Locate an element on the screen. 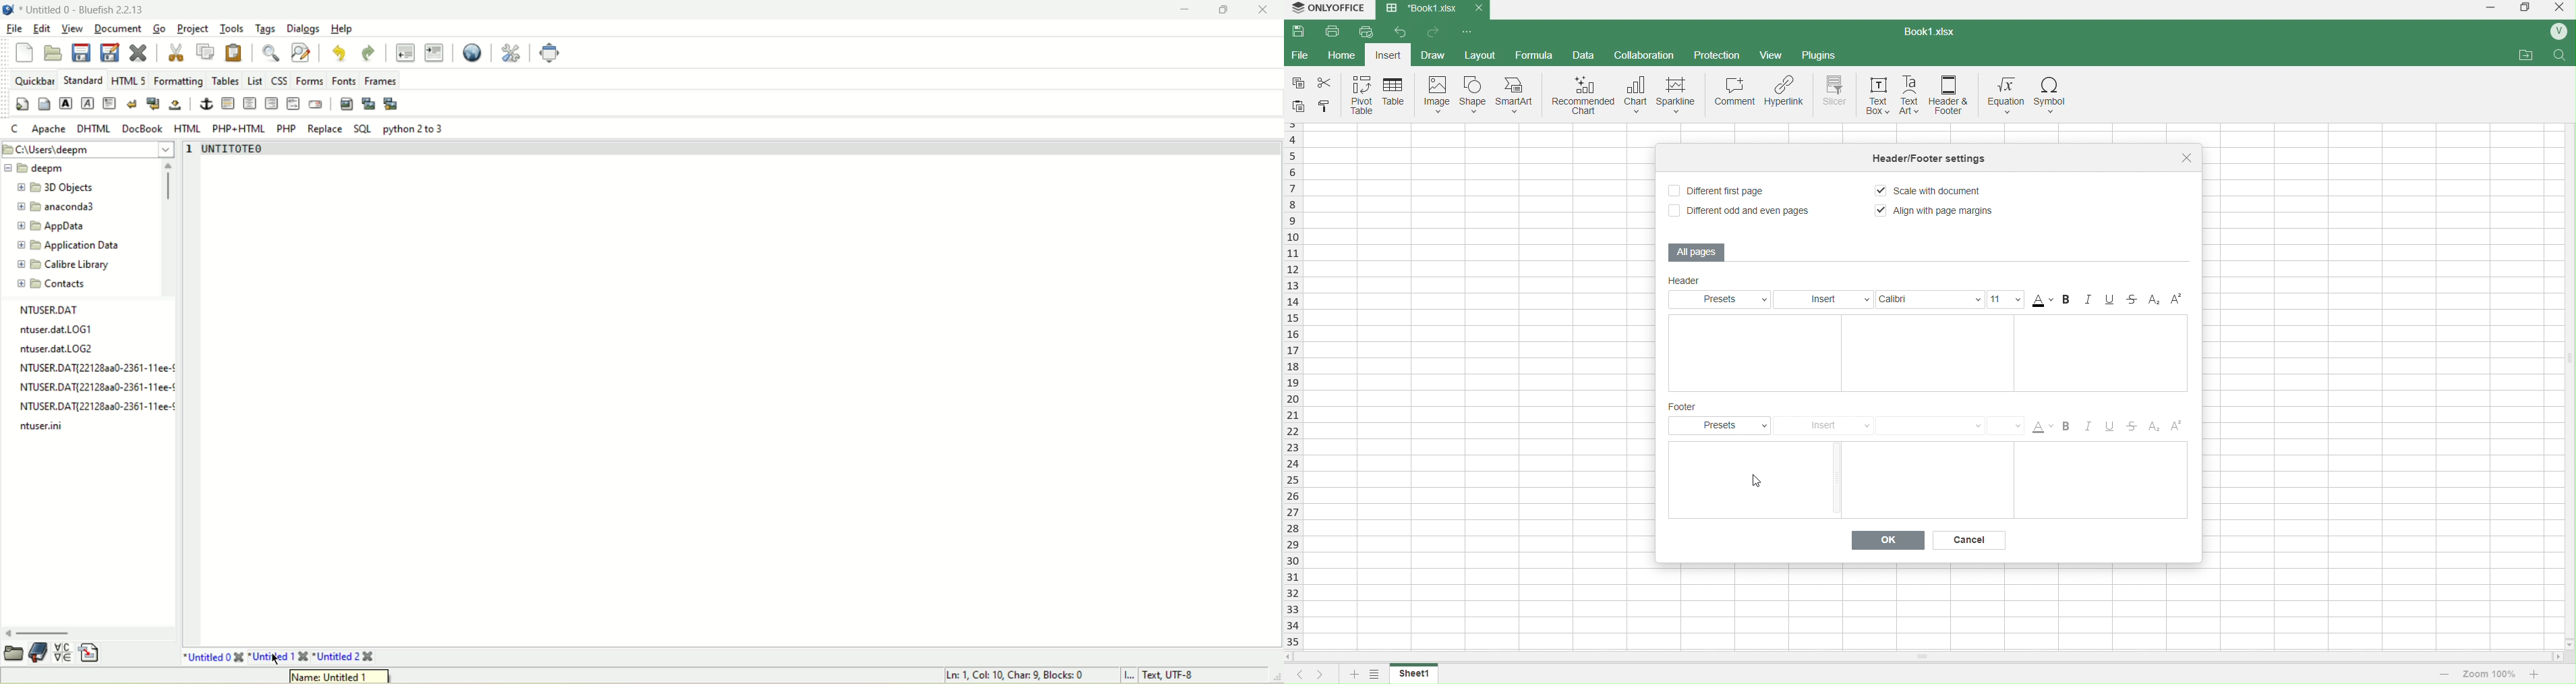 This screenshot has height=700, width=2576. scroll bar is located at coordinates (61, 632).